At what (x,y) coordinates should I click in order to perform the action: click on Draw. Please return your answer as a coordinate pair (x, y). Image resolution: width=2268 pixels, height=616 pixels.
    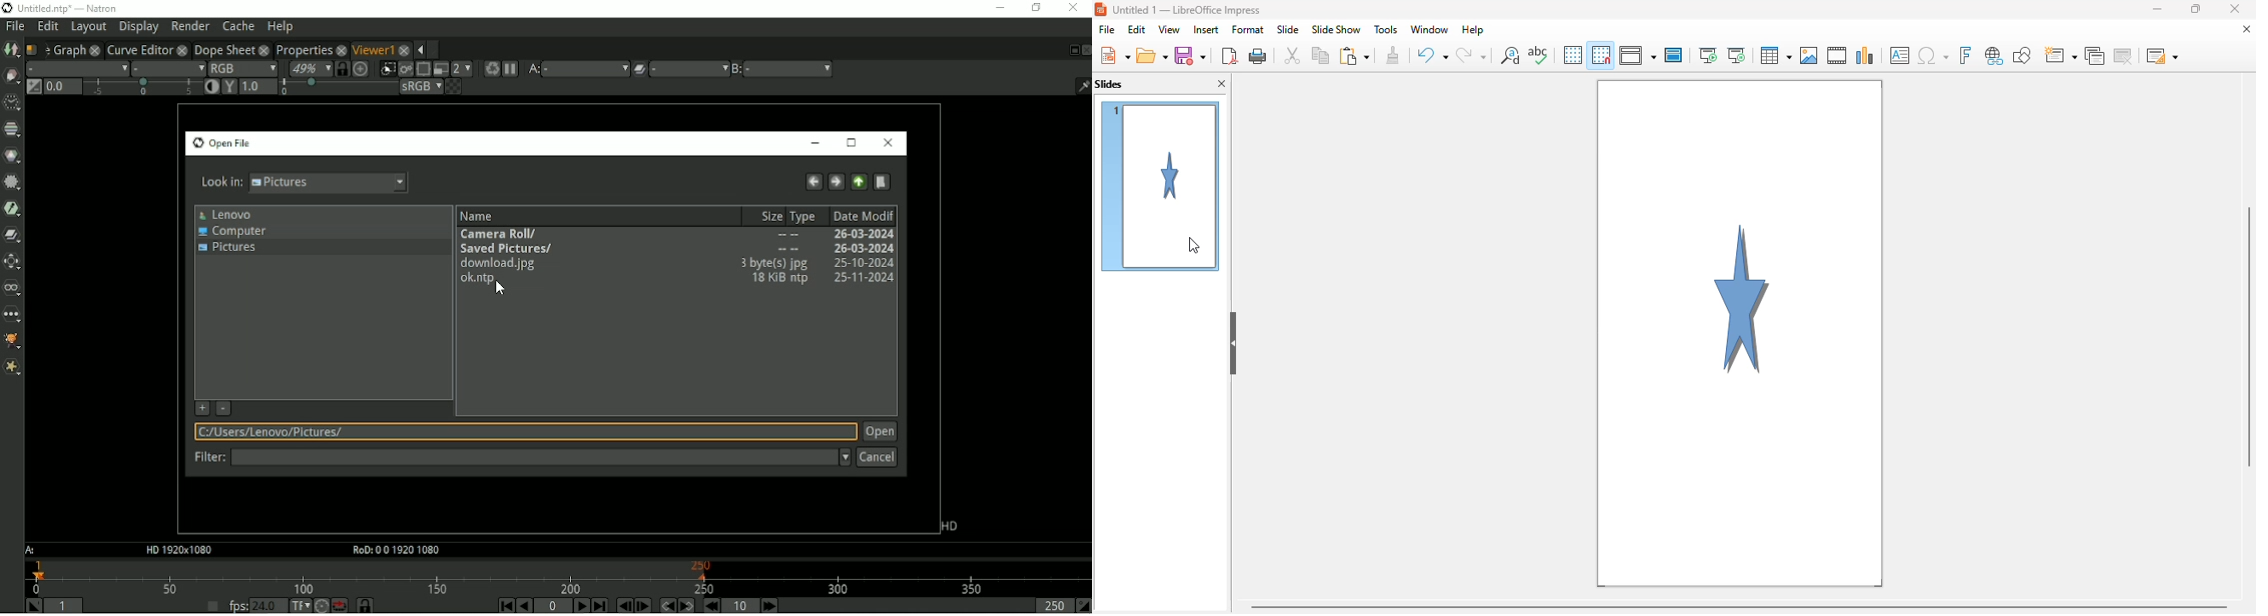
    Looking at the image, I should click on (12, 76).